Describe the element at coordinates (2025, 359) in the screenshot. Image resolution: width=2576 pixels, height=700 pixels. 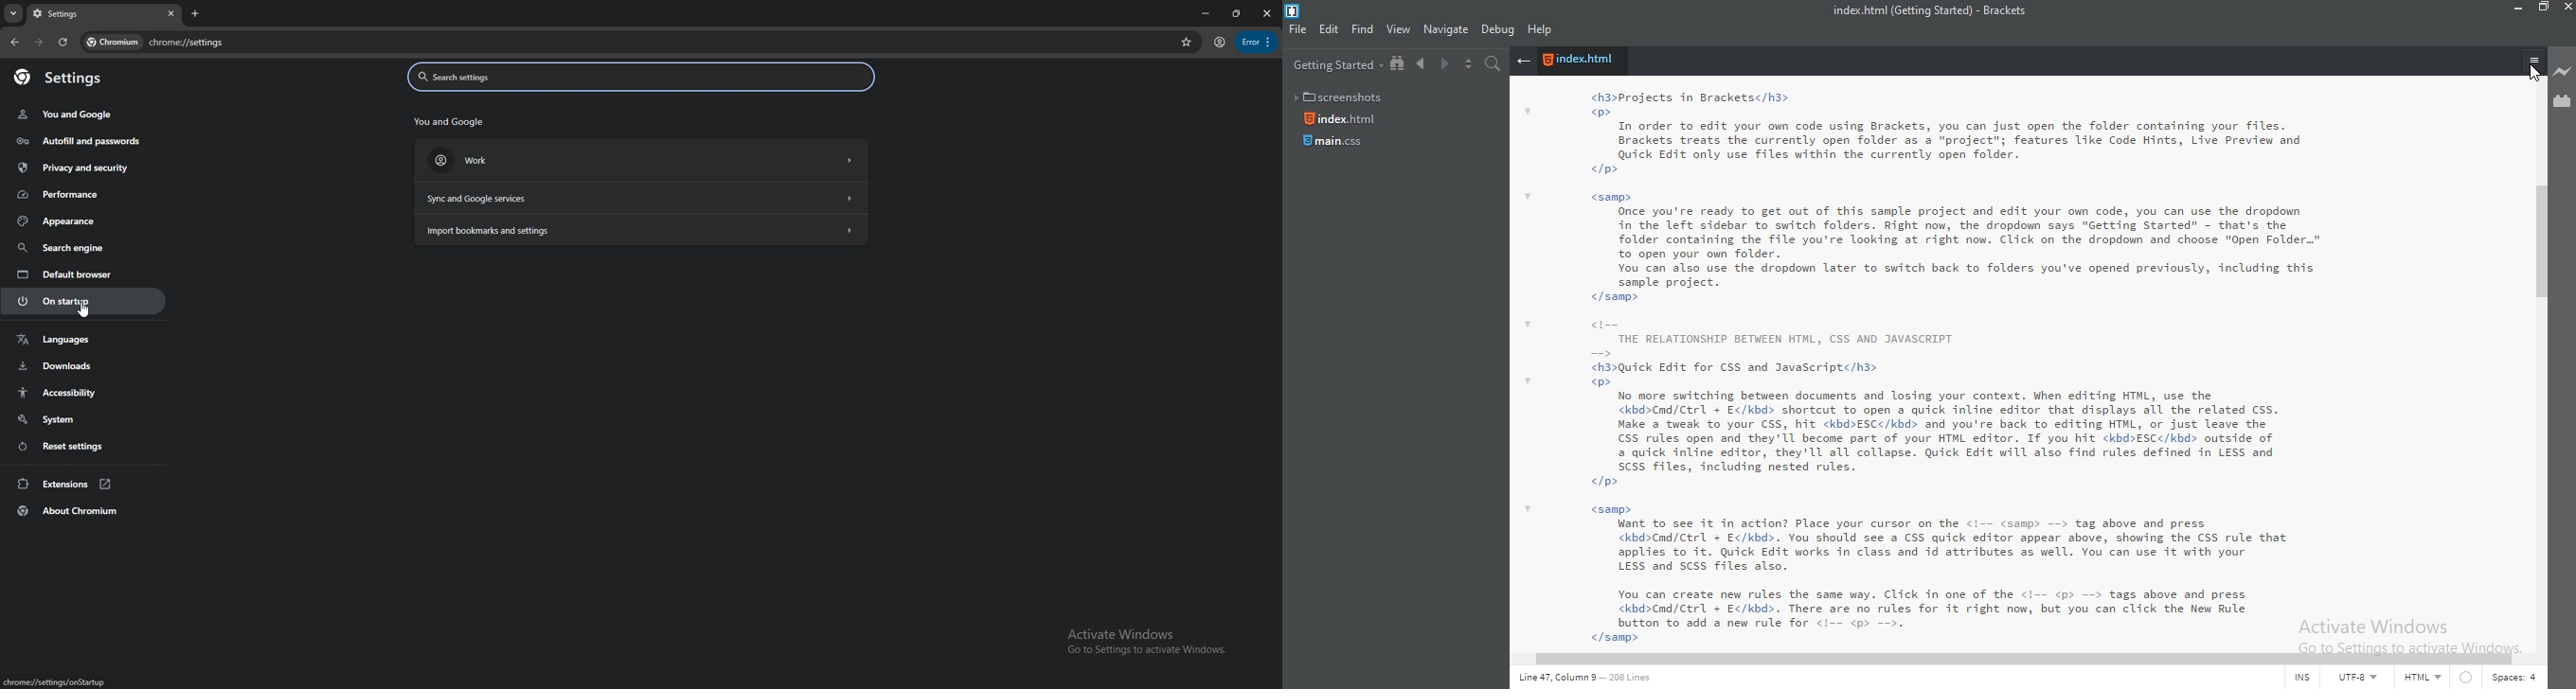
I see `code space` at that location.